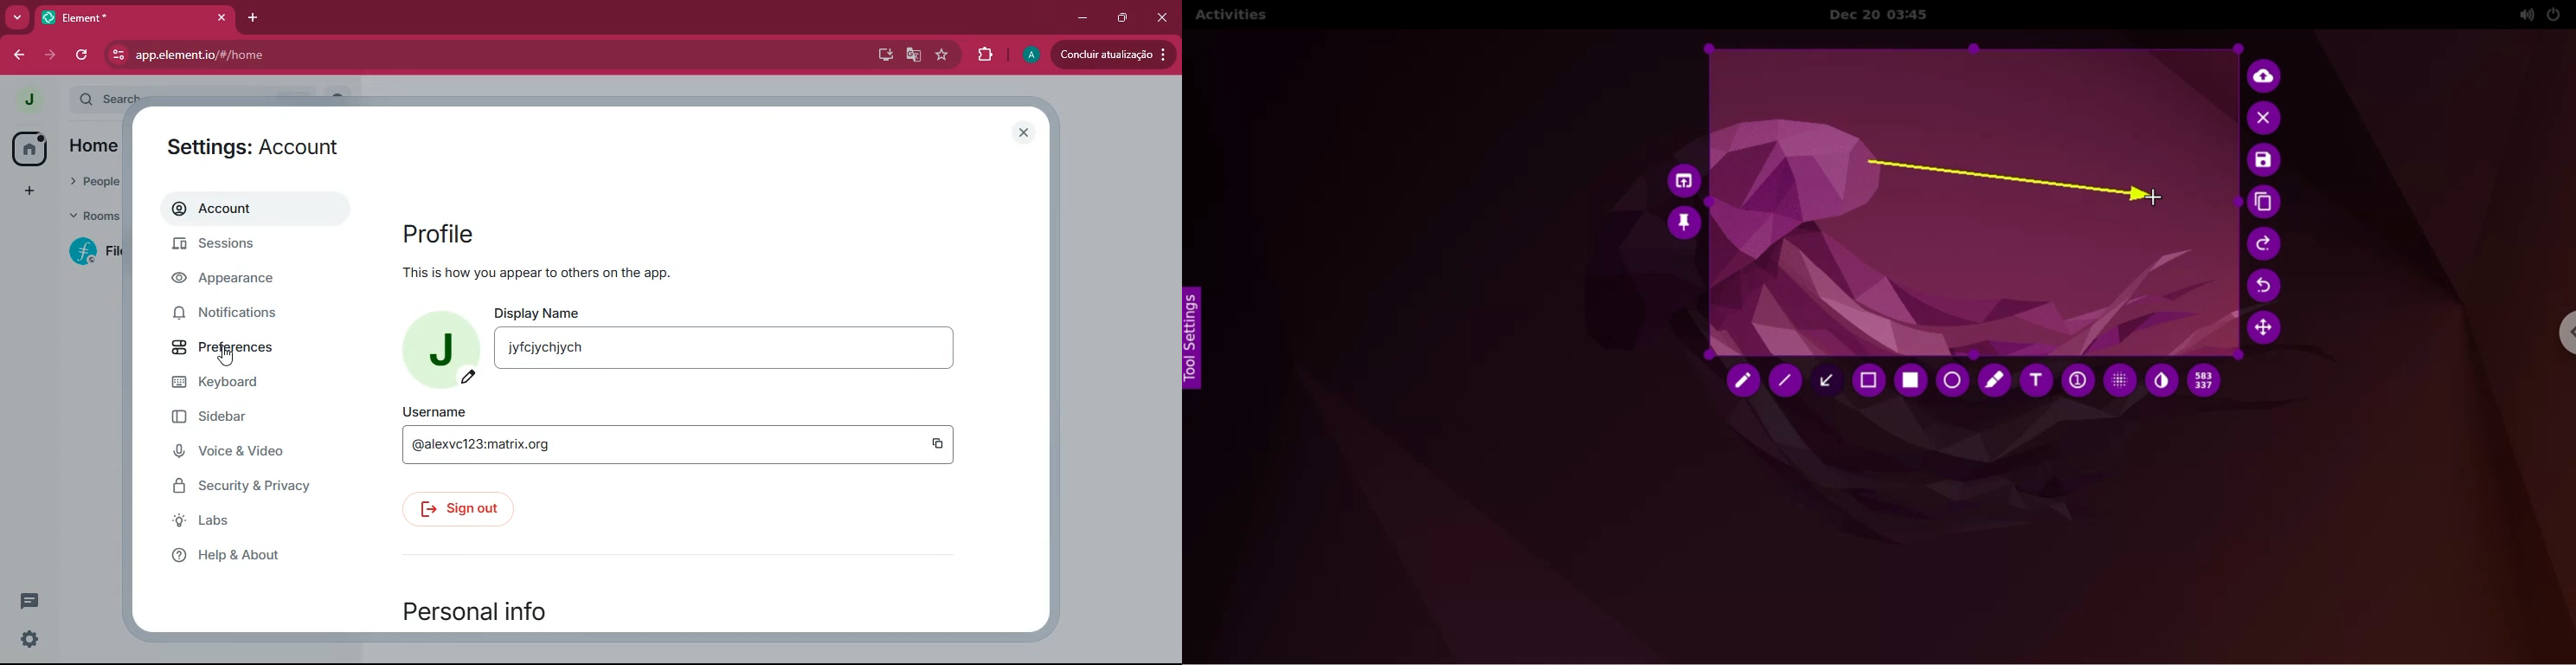 The image size is (2576, 672). I want to click on add tab, so click(254, 19).